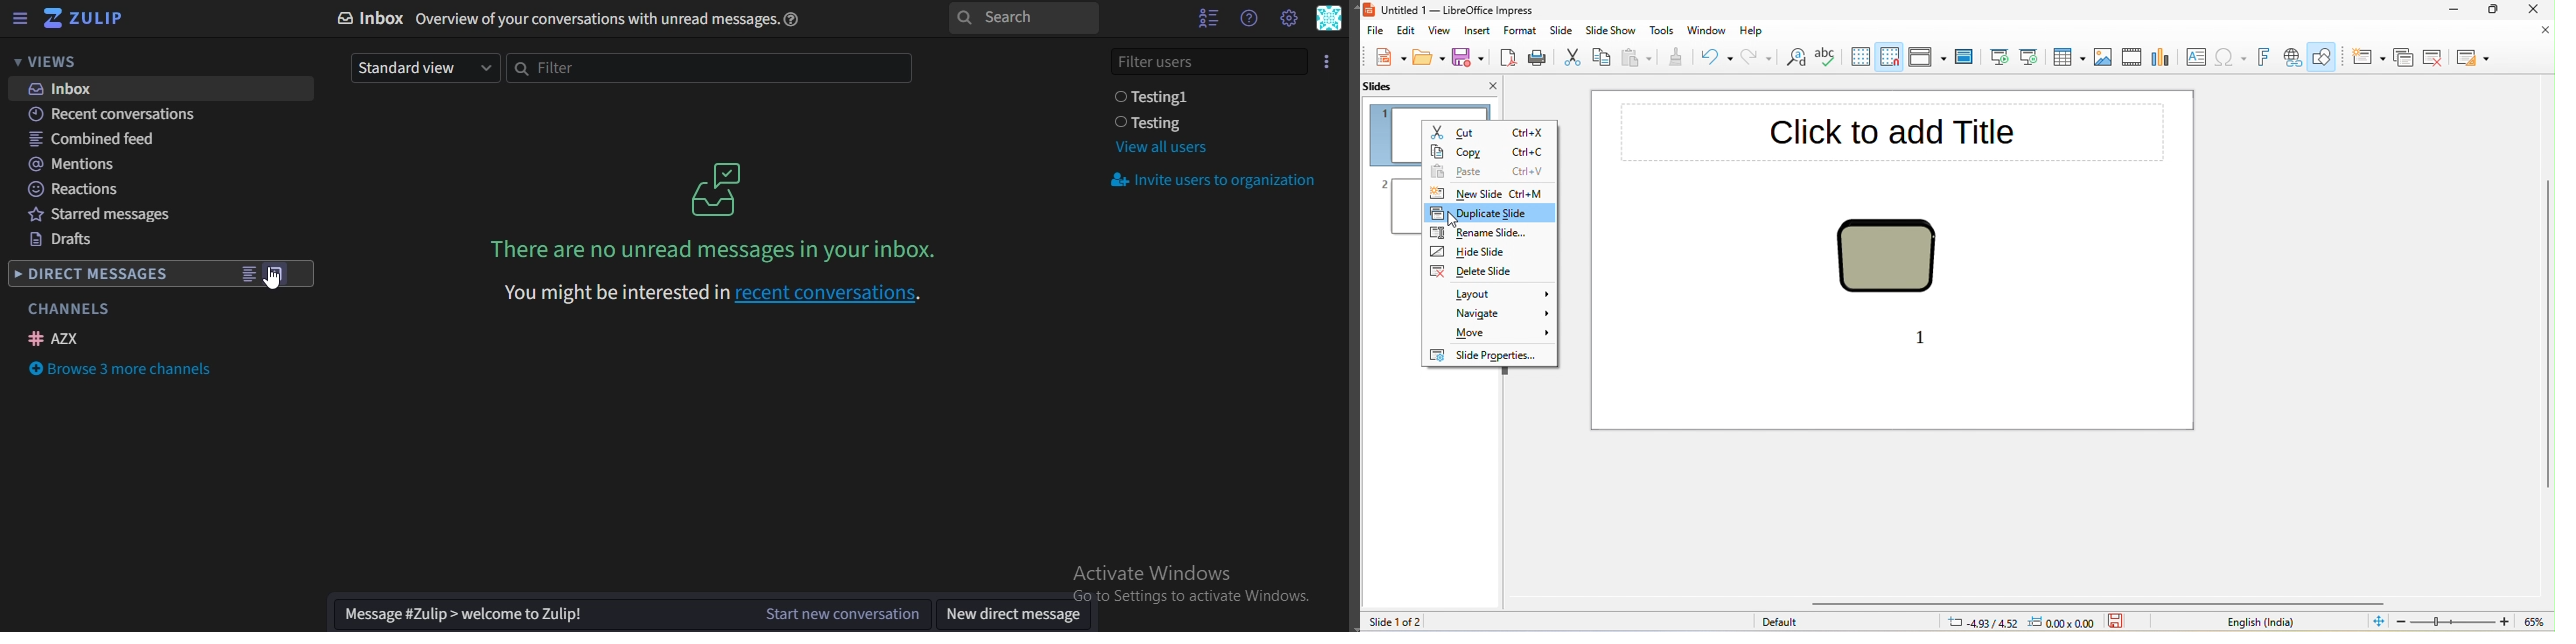  Describe the element at coordinates (1490, 232) in the screenshot. I see `rename slide` at that location.